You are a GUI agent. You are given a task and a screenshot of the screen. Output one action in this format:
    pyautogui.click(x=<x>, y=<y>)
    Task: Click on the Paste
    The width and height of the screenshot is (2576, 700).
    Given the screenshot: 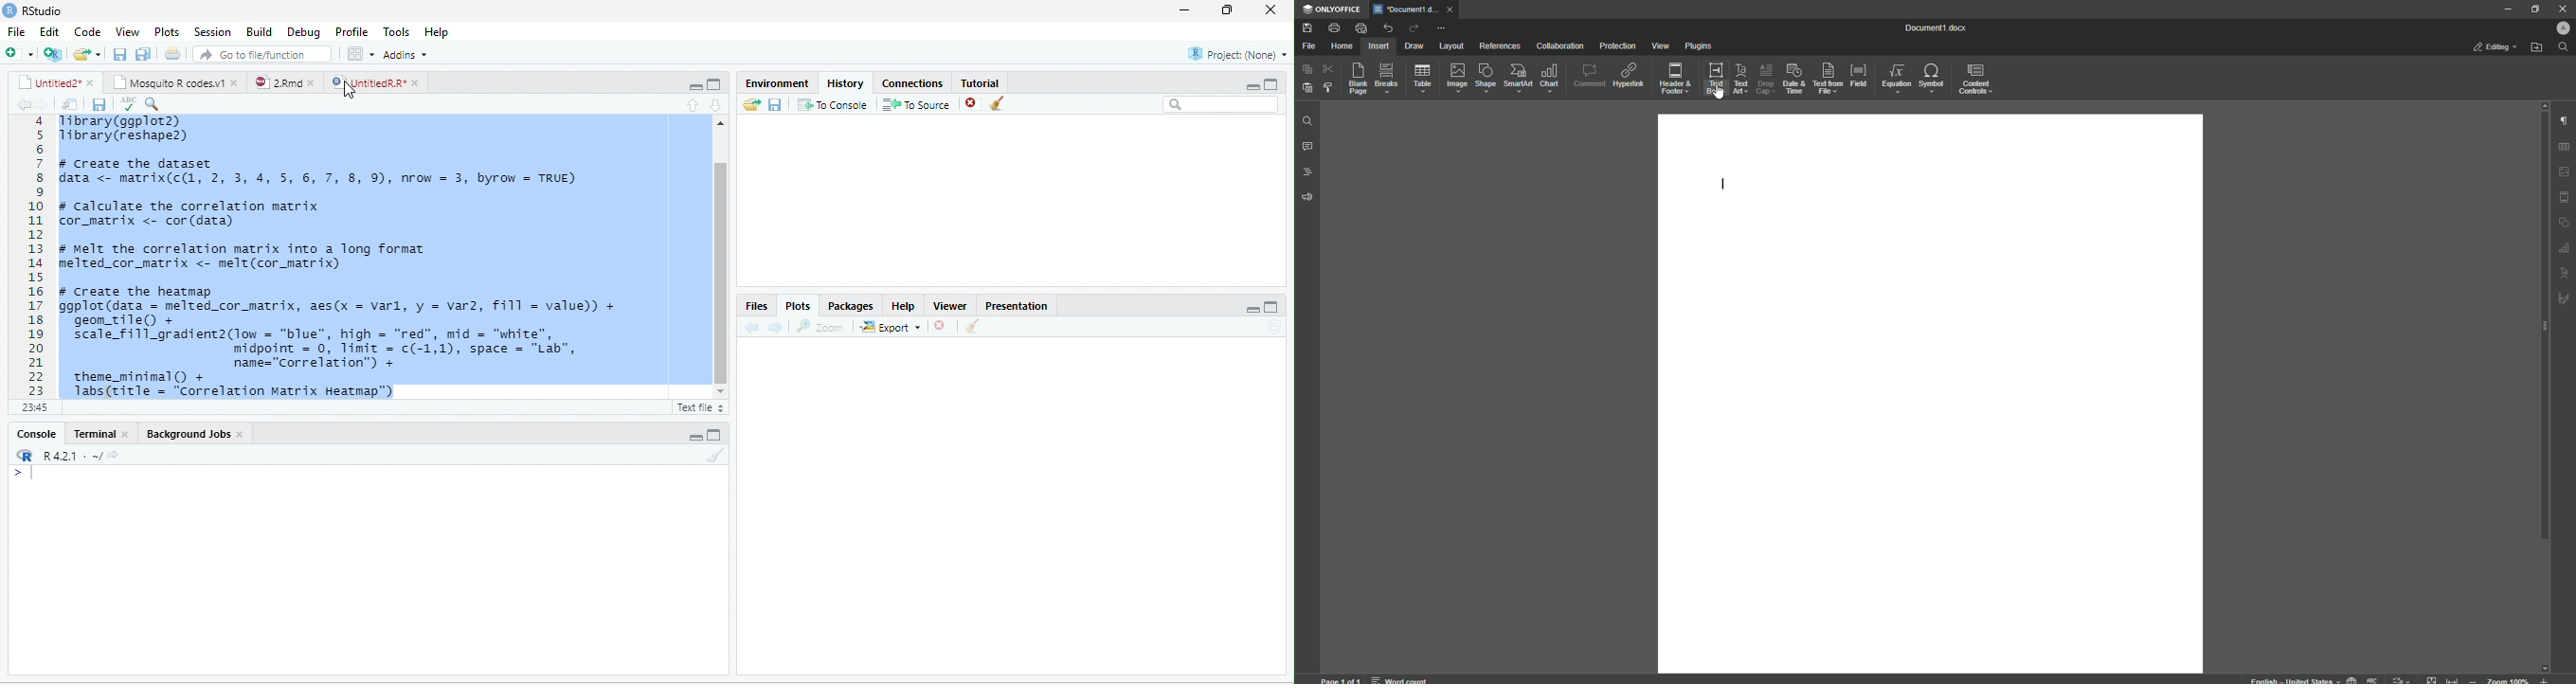 What is the action you would take?
    pyautogui.click(x=1306, y=87)
    